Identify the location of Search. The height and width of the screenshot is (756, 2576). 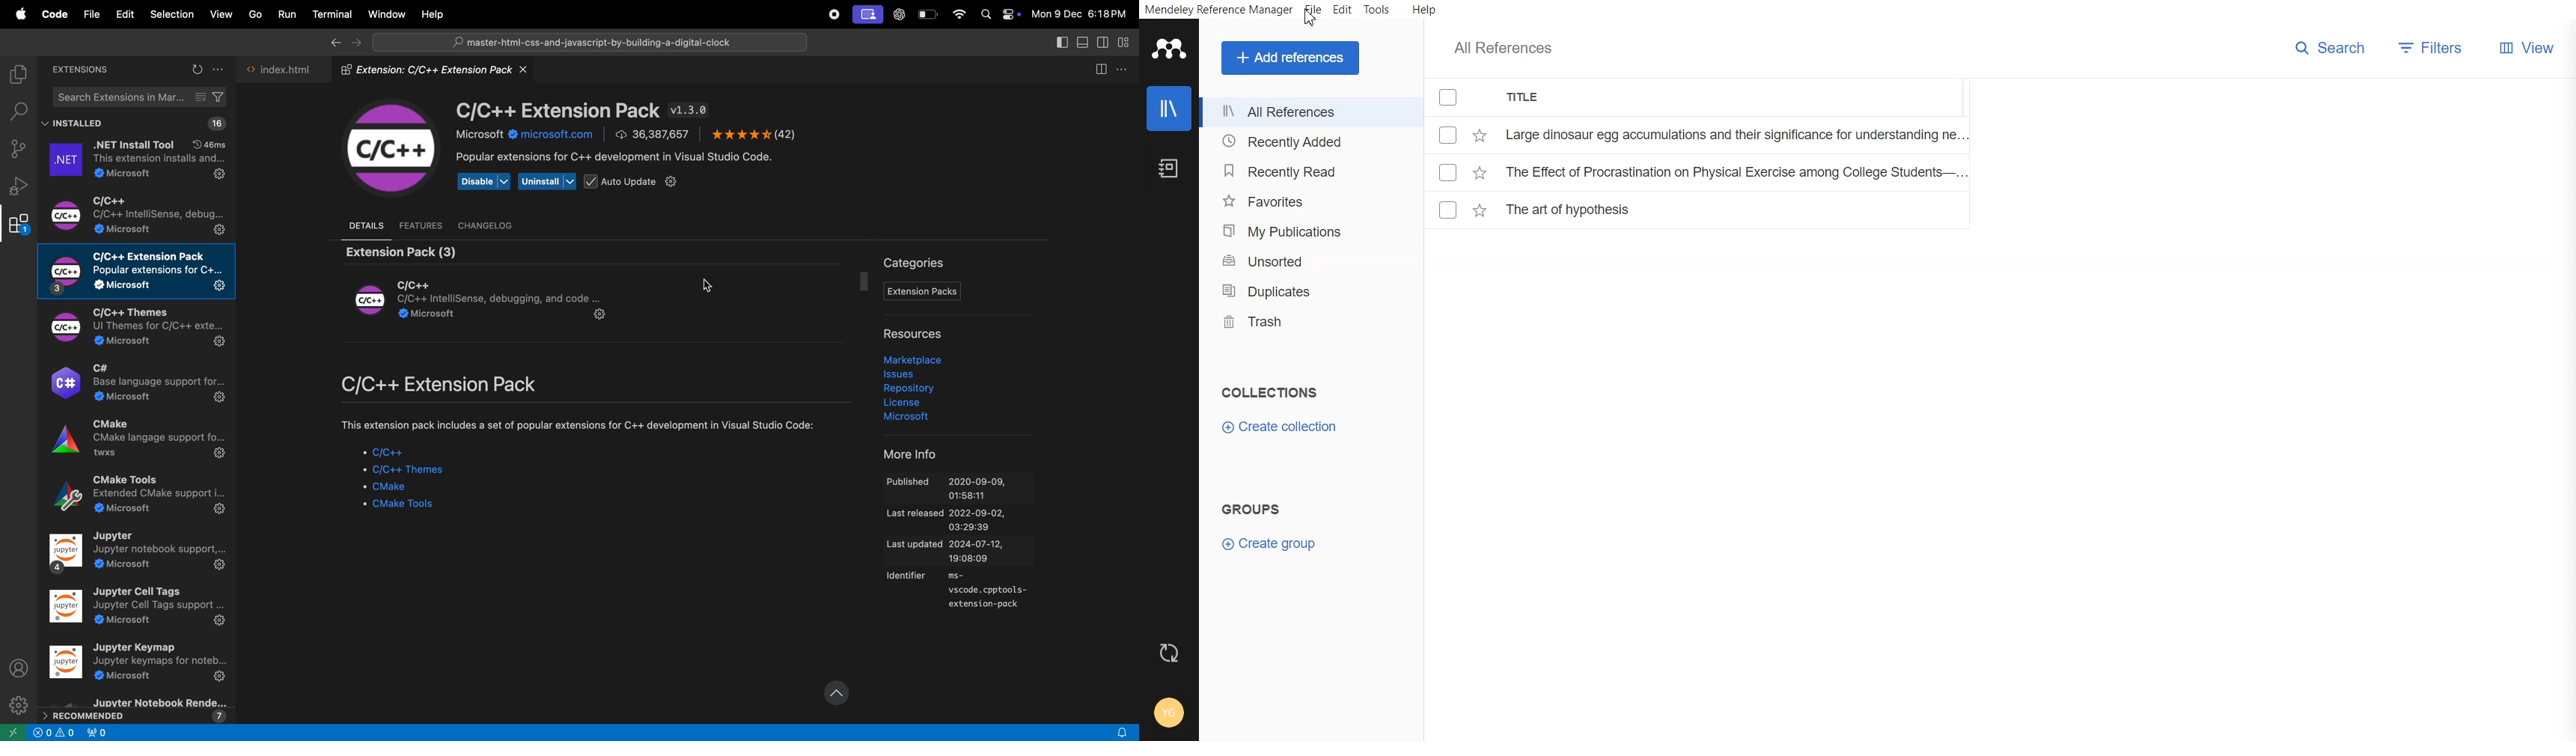
(2330, 48).